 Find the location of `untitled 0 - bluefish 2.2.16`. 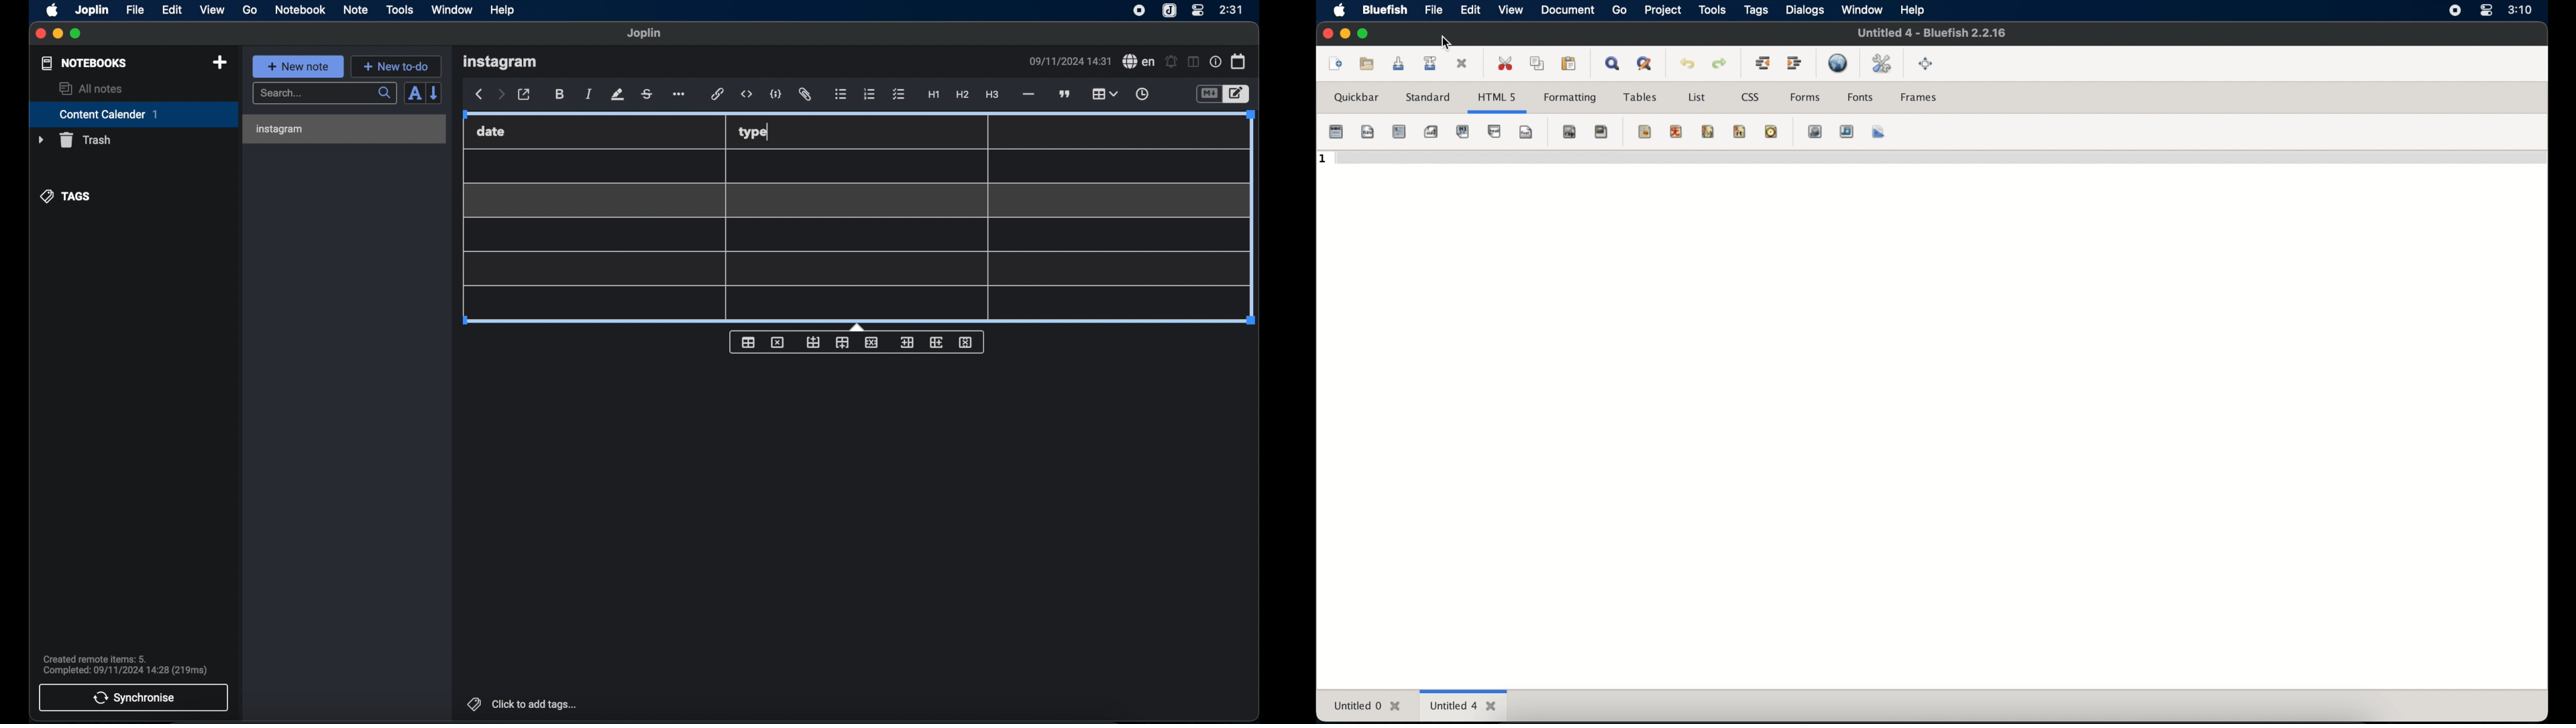

untitled 0 - bluefish 2.2.16 is located at coordinates (1931, 32).